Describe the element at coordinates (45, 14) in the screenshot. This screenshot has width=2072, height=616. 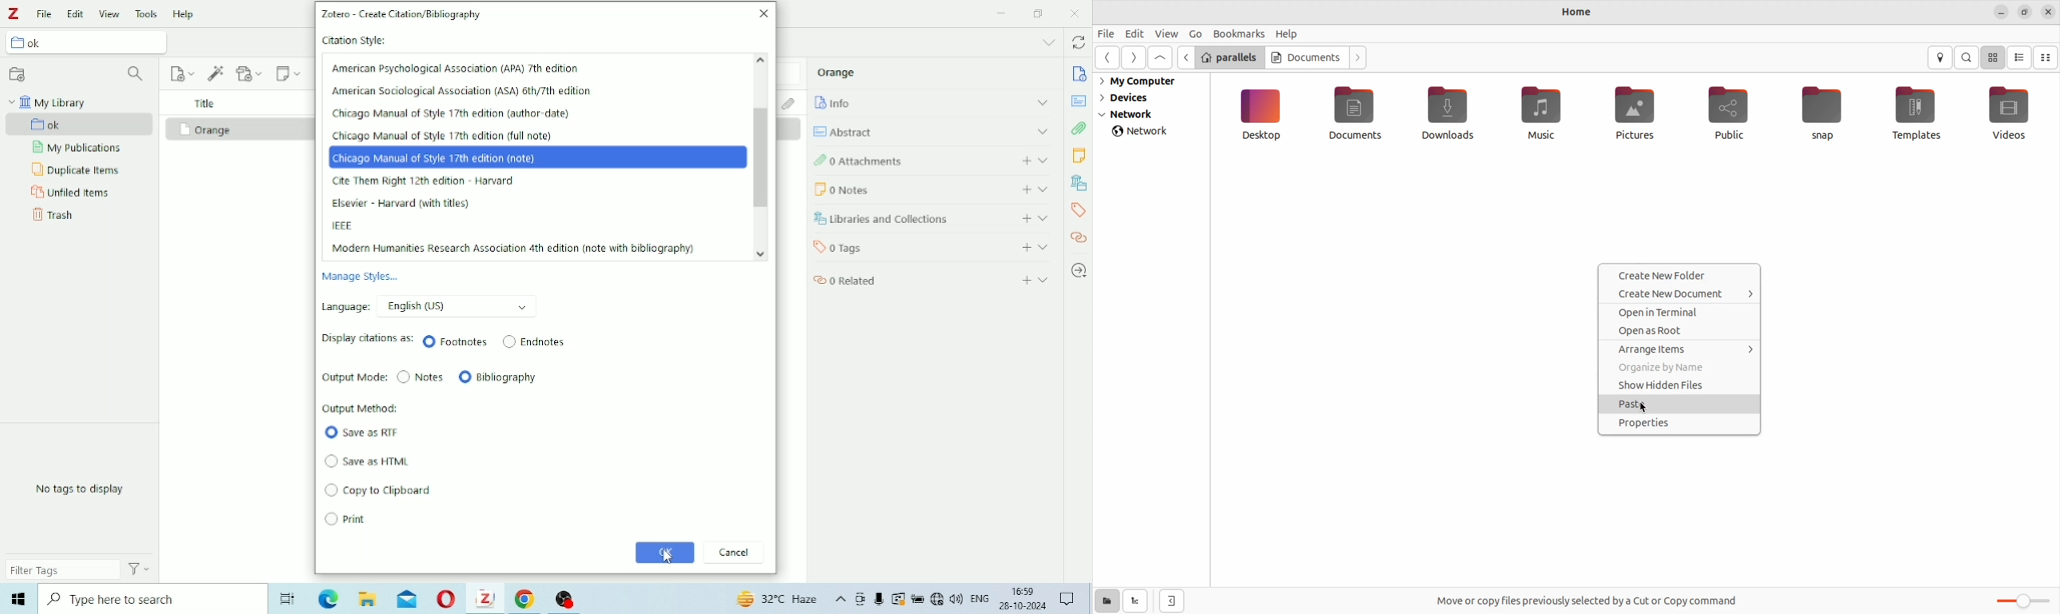
I see `File` at that location.